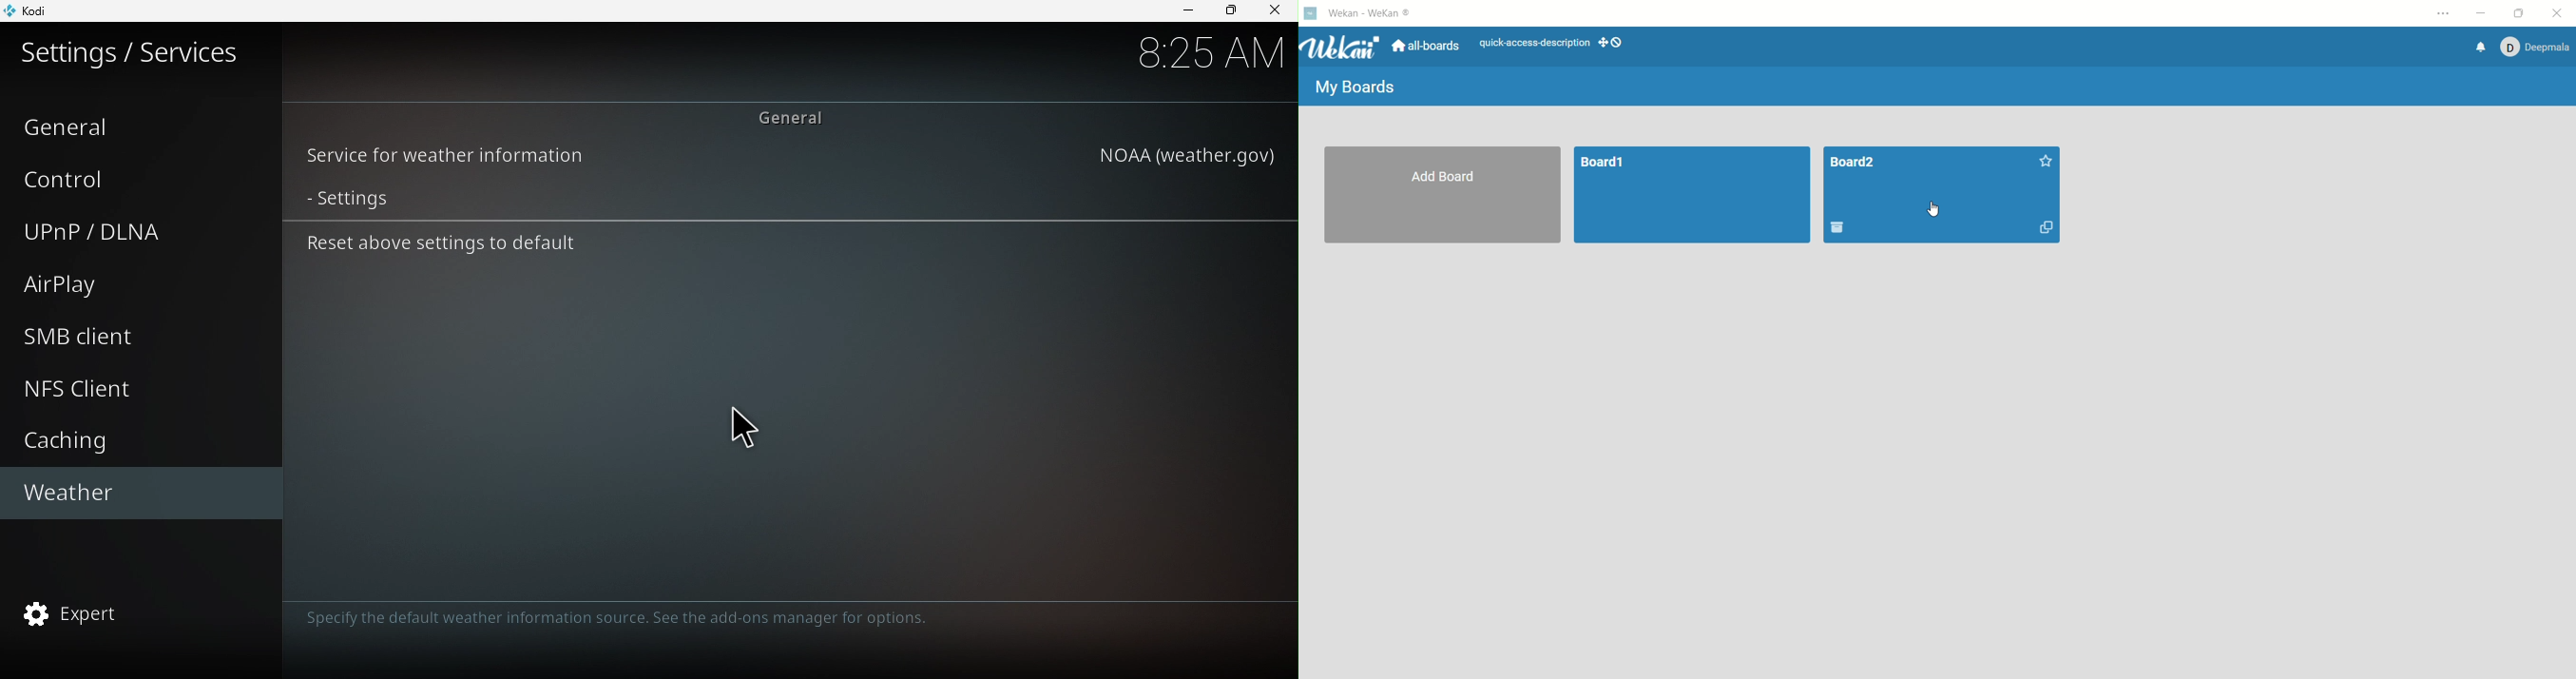  Describe the element at coordinates (130, 284) in the screenshot. I see `Airplay` at that location.